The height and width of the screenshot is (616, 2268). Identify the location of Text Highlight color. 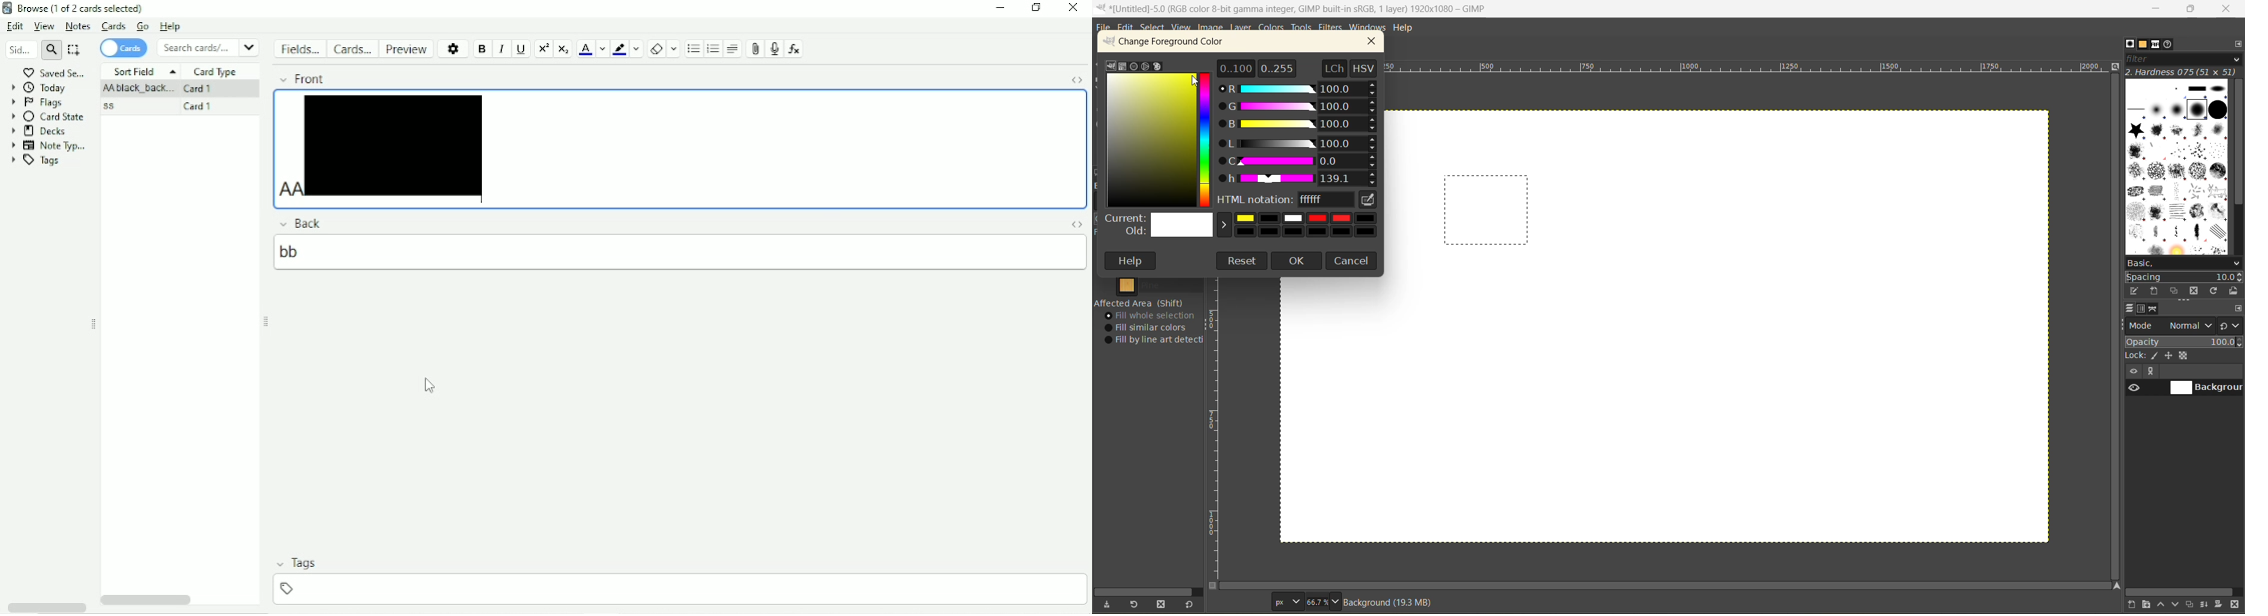
(619, 49).